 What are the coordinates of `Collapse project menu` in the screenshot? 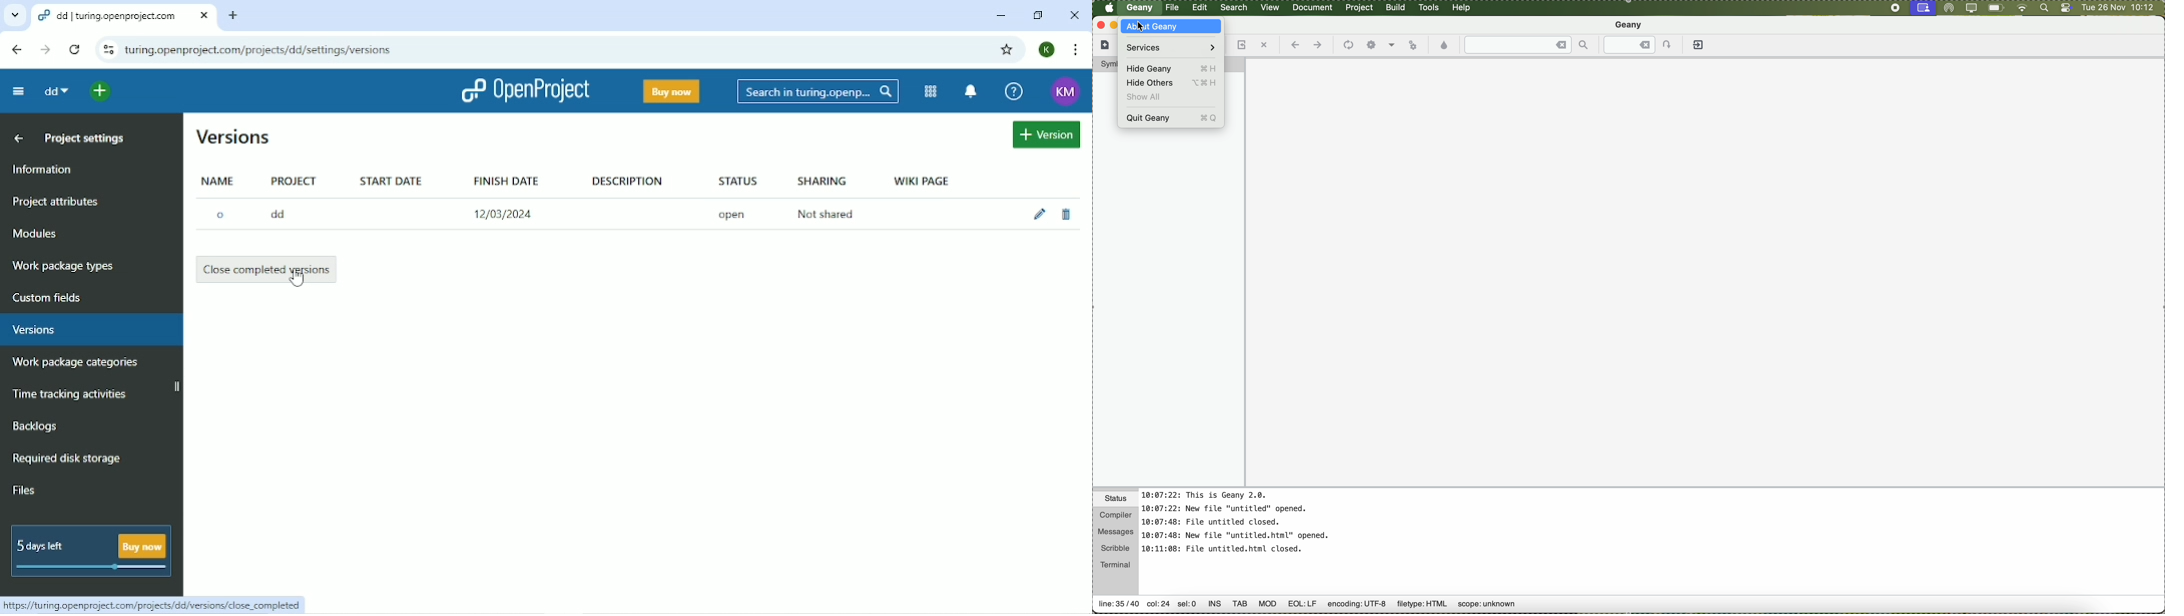 It's located at (15, 91).